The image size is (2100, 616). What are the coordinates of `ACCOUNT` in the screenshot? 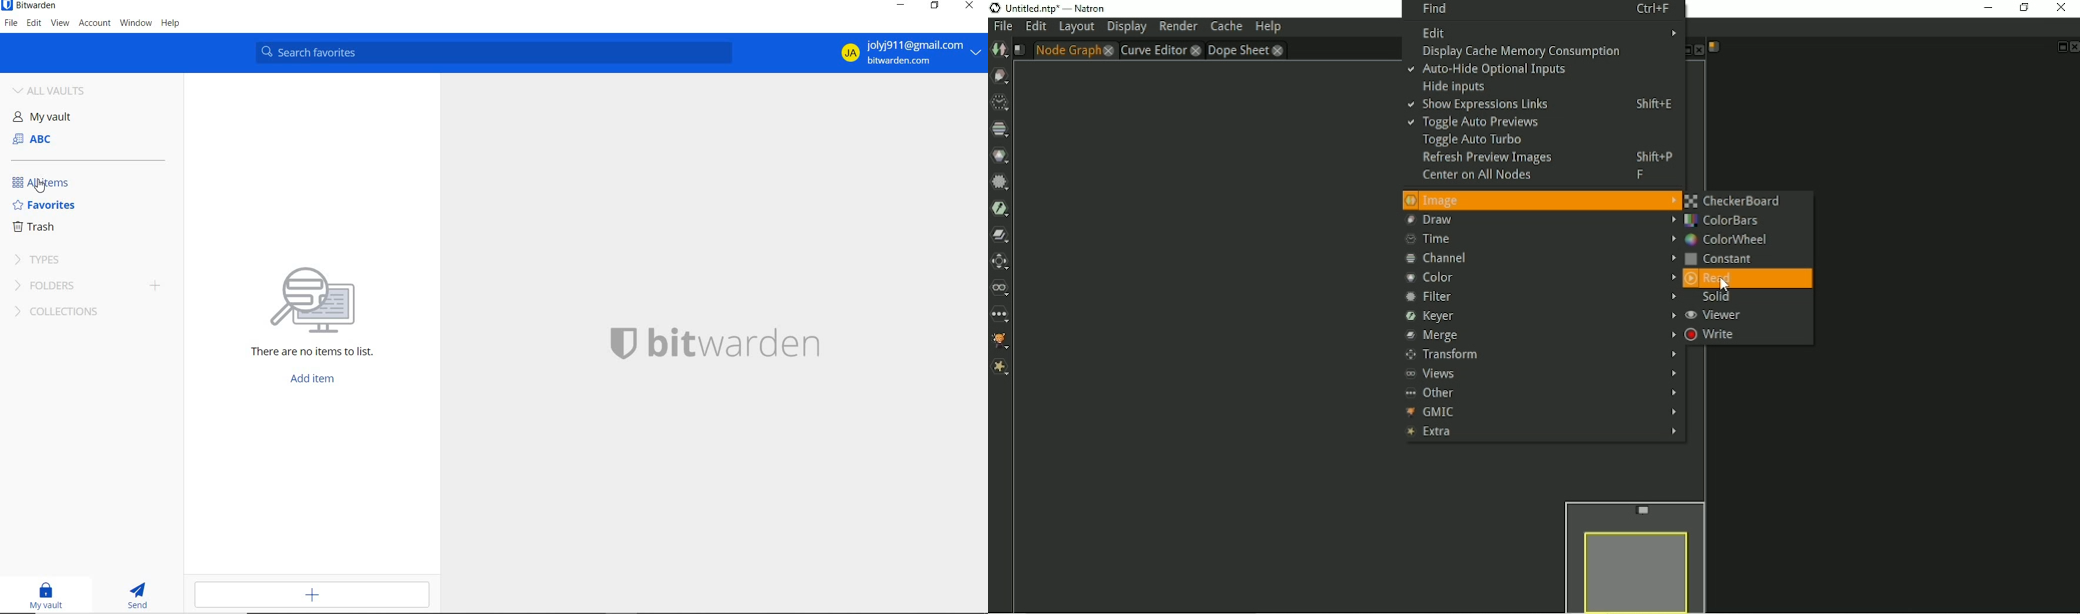 It's located at (96, 23).